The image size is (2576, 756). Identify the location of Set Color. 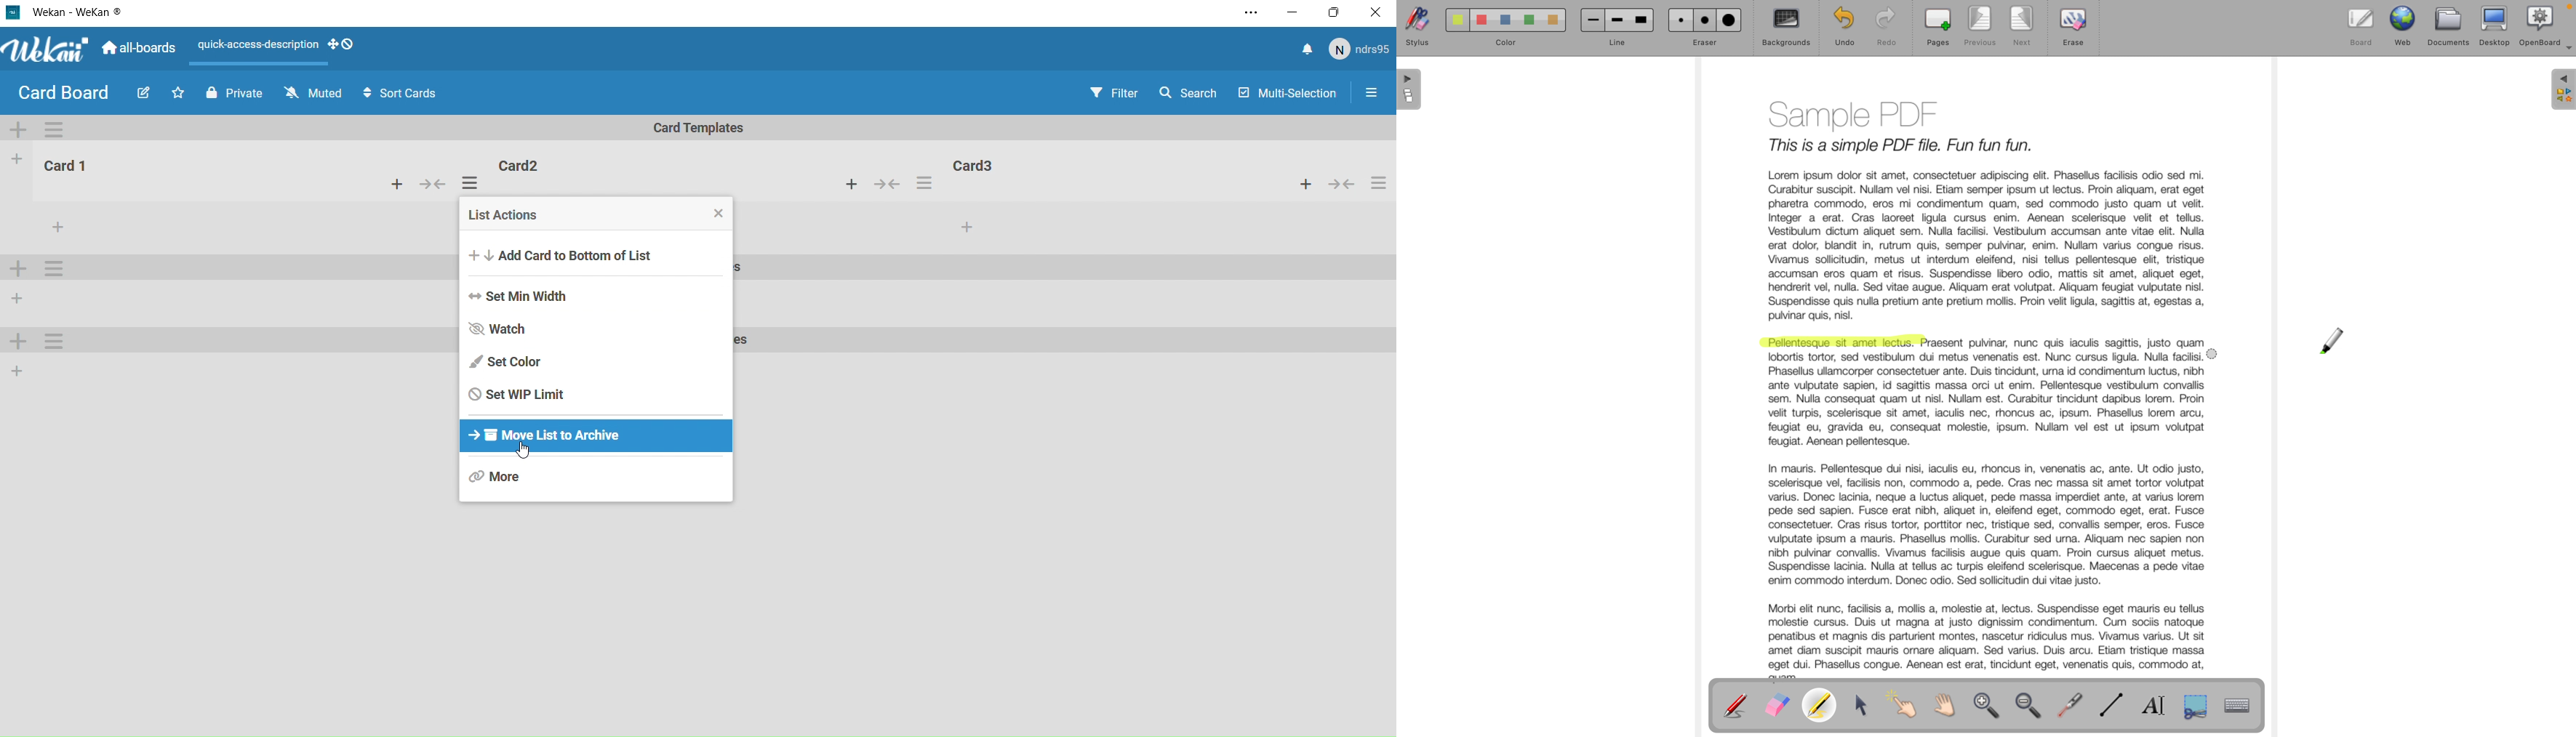
(513, 363).